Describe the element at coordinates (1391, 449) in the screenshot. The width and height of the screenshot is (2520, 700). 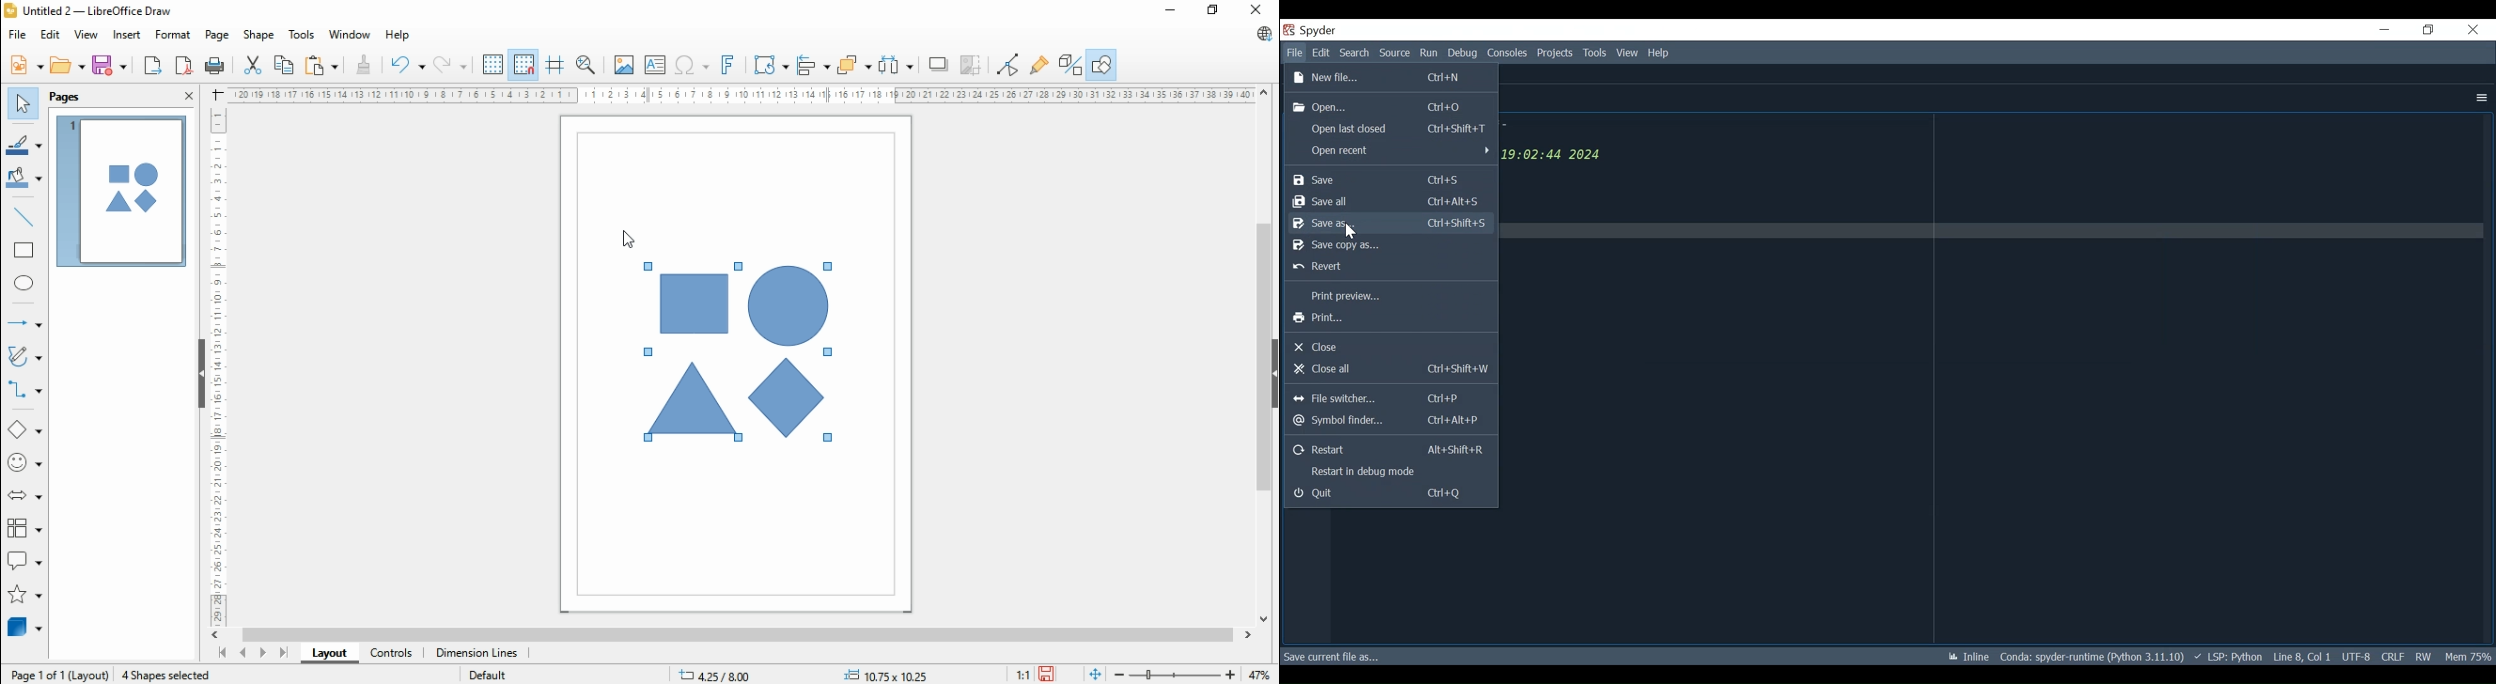
I see `Restart` at that location.